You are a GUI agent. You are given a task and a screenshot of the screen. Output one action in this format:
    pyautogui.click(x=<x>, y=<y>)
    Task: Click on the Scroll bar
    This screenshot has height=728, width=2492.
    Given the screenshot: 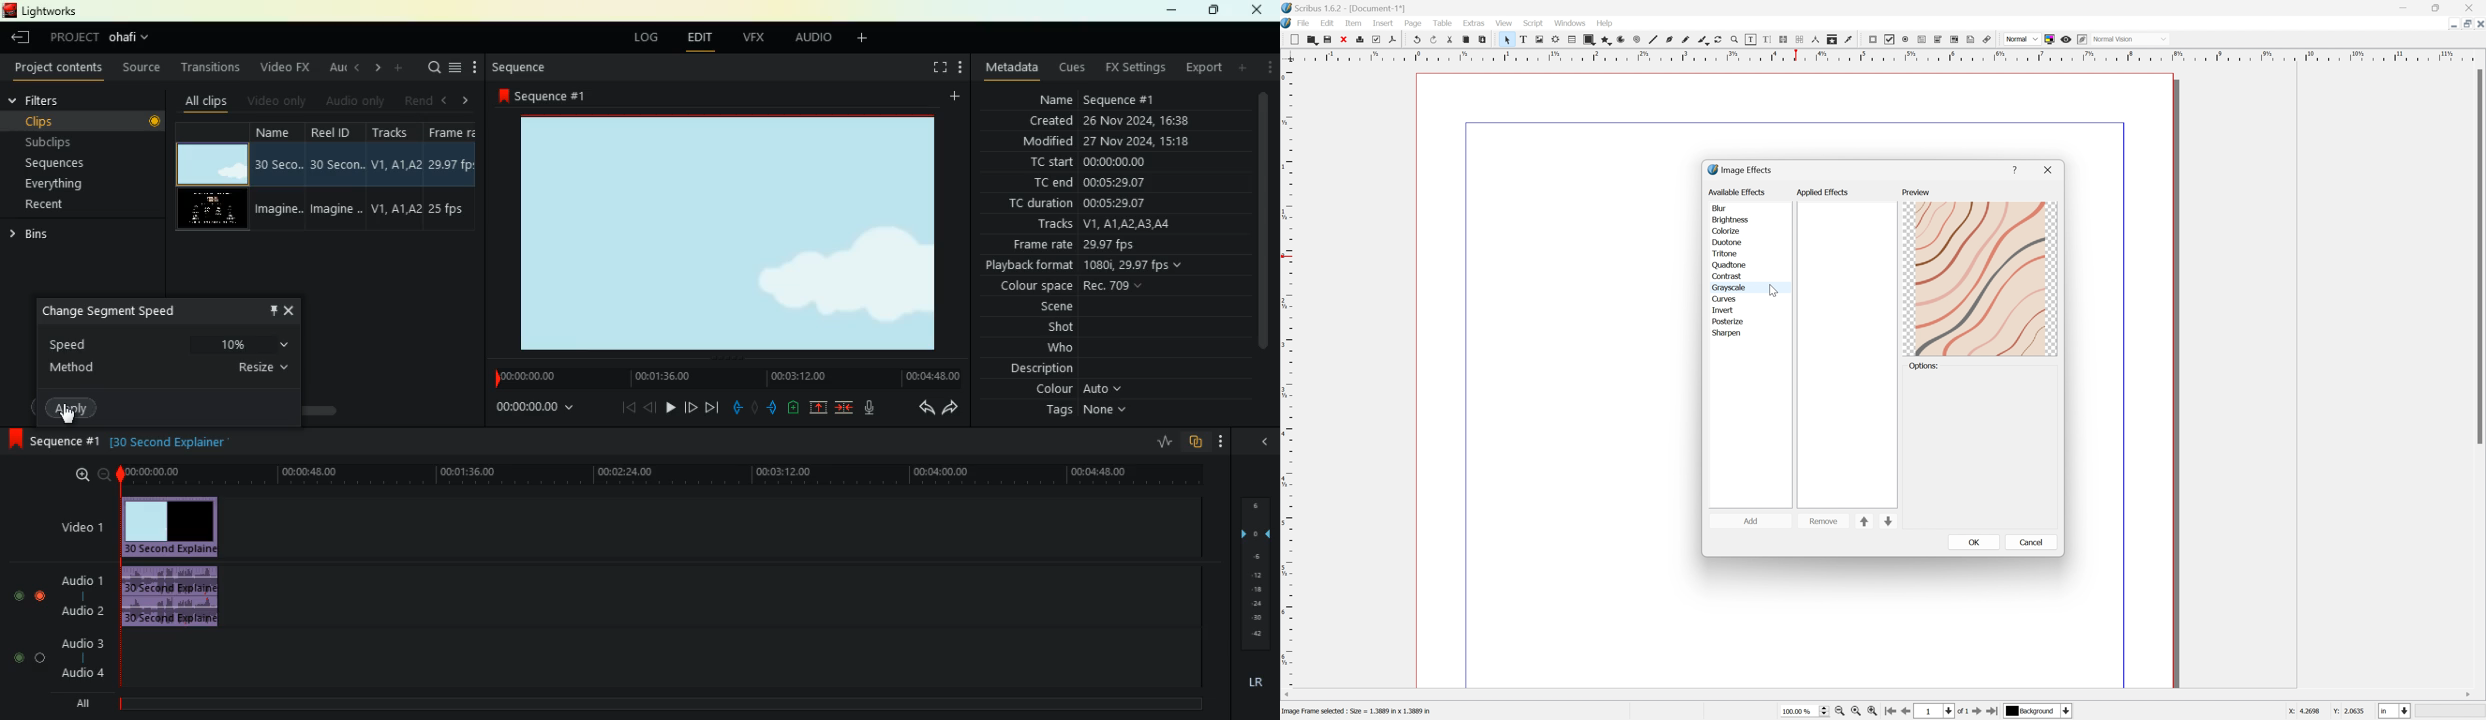 What is the action you would take?
    pyautogui.click(x=2479, y=256)
    